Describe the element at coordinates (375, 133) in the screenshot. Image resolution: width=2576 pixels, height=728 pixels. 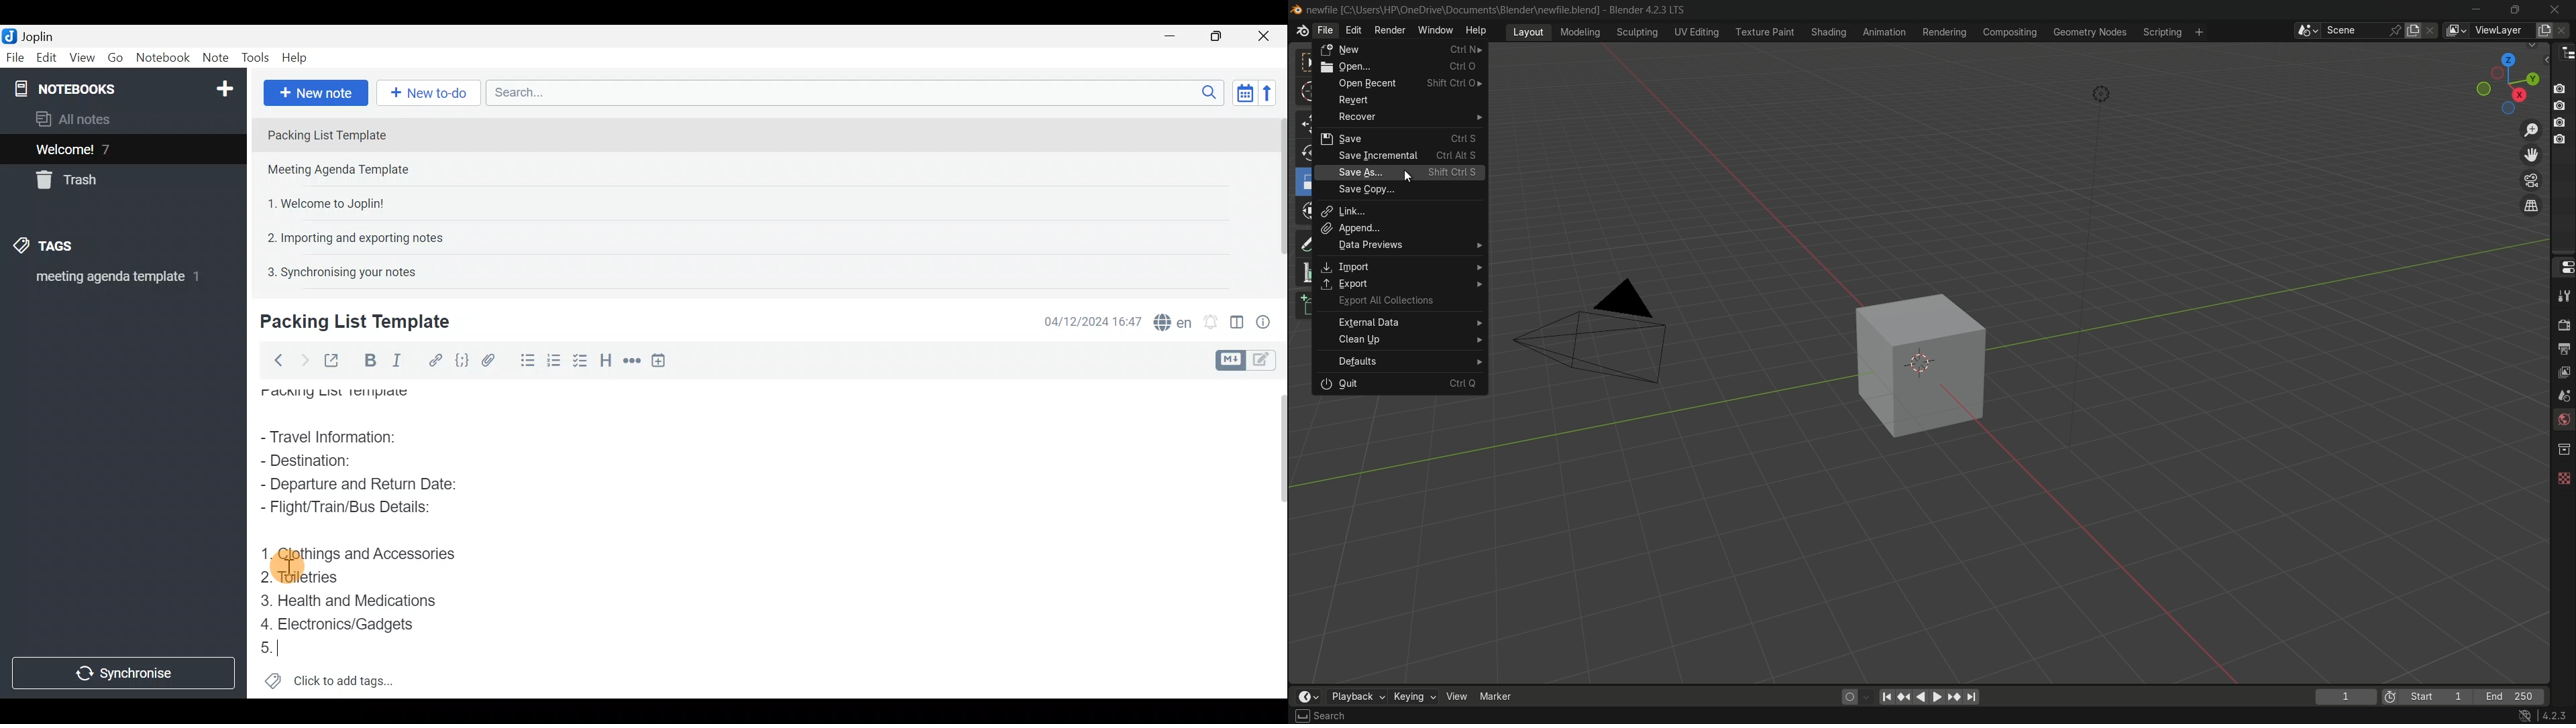
I see `Note 1` at that location.